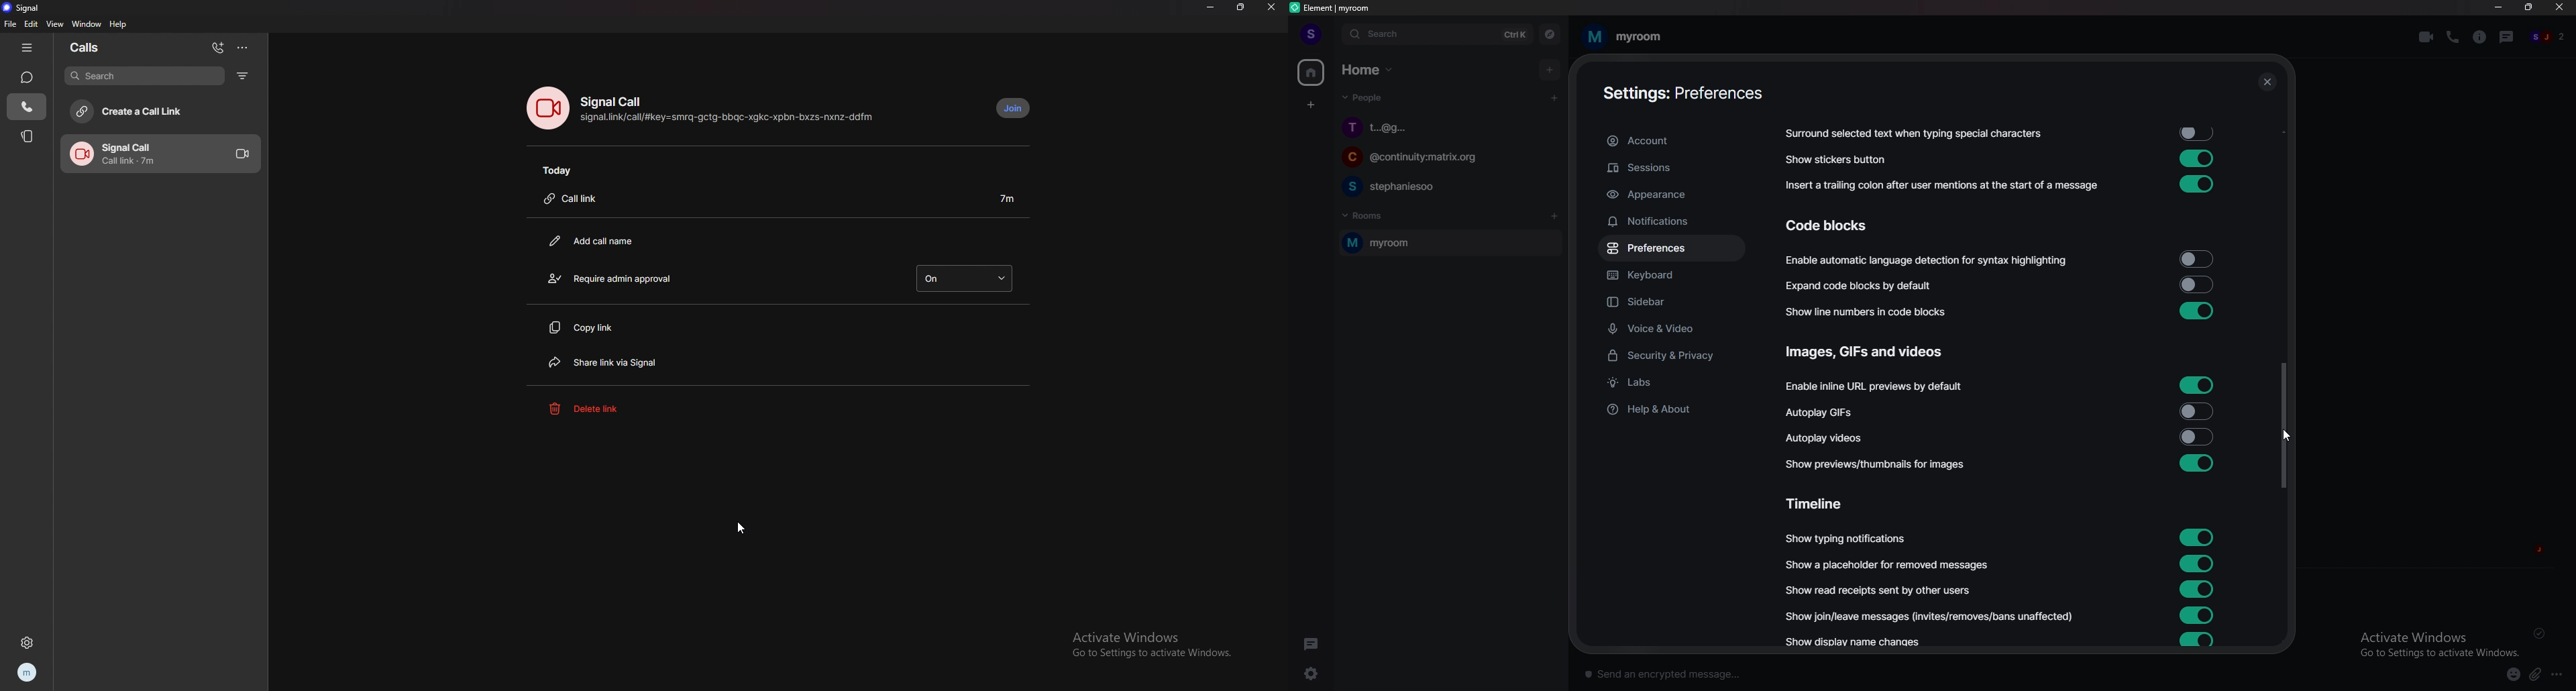 The width and height of the screenshot is (2576, 700). Describe the element at coordinates (1447, 244) in the screenshot. I see `room` at that location.